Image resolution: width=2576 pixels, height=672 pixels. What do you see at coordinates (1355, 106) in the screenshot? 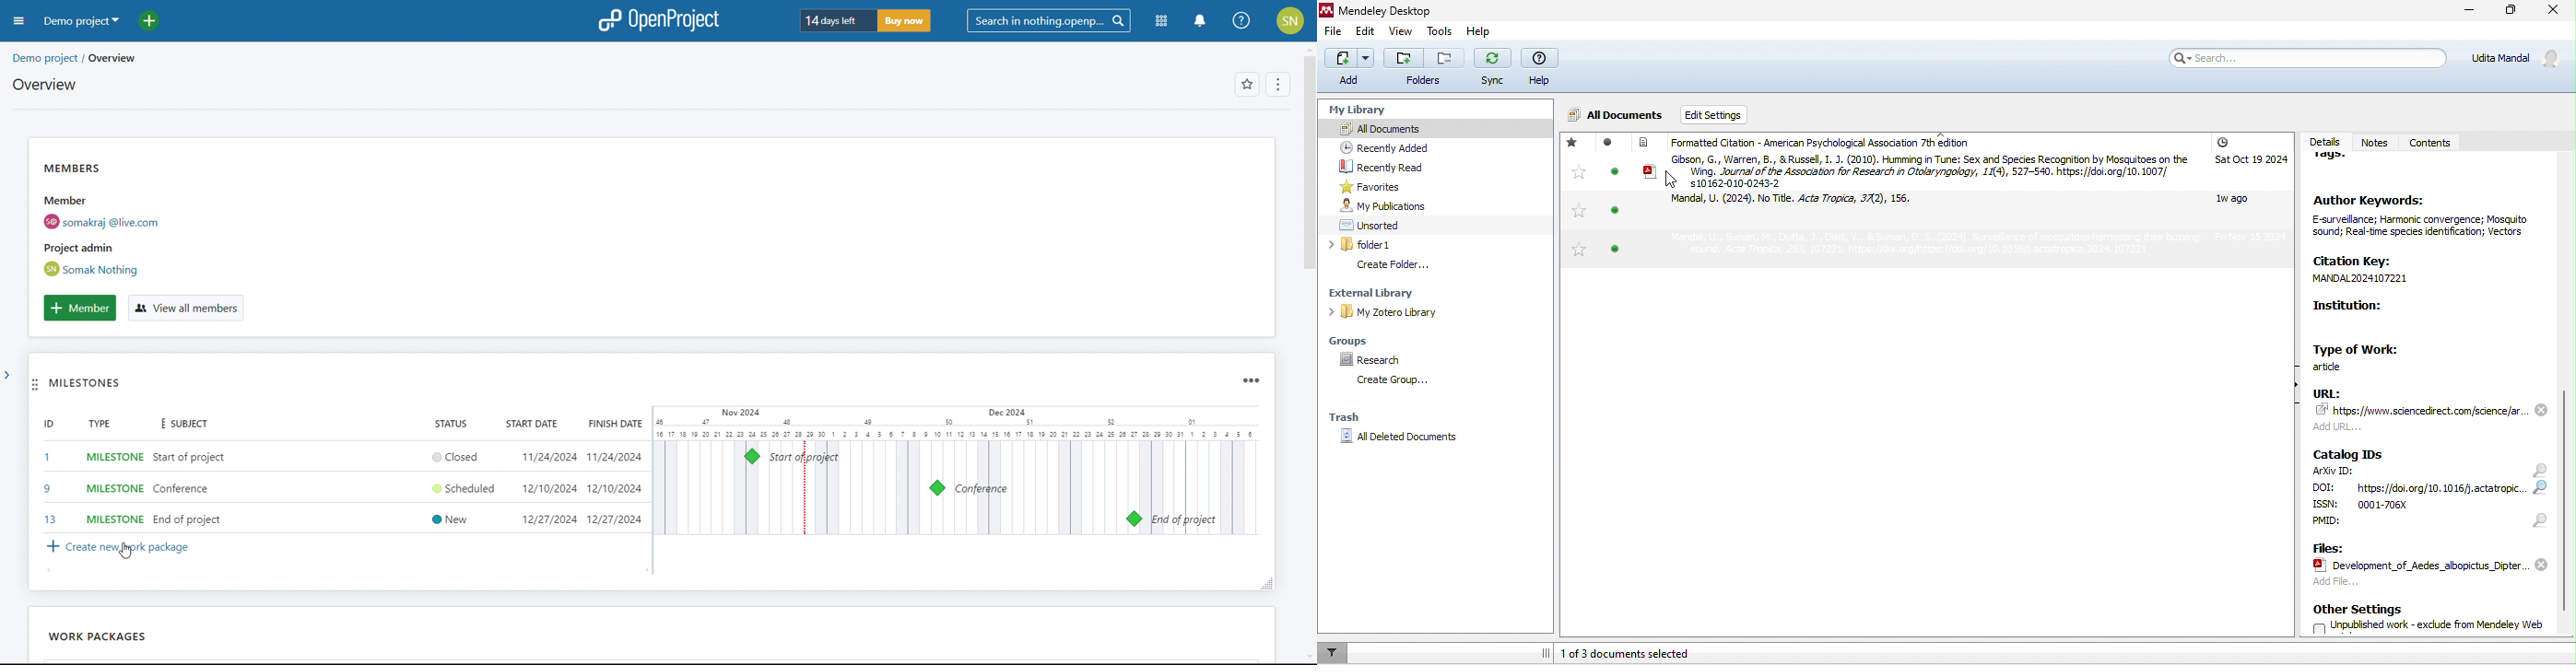
I see `my library` at bounding box center [1355, 106].